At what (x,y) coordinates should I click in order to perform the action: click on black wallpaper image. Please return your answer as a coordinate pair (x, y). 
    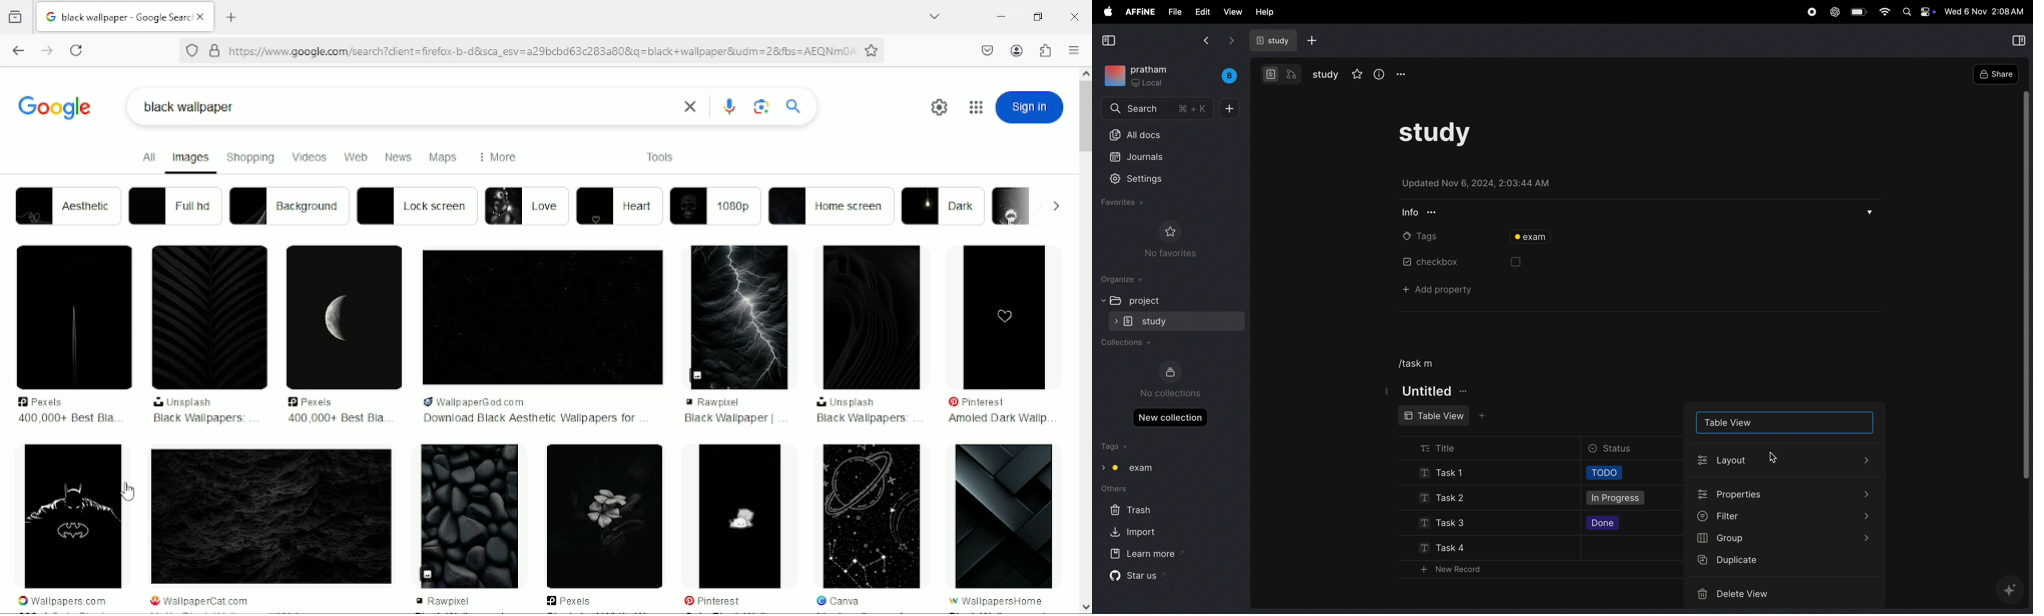
    Looking at the image, I should click on (271, 517).